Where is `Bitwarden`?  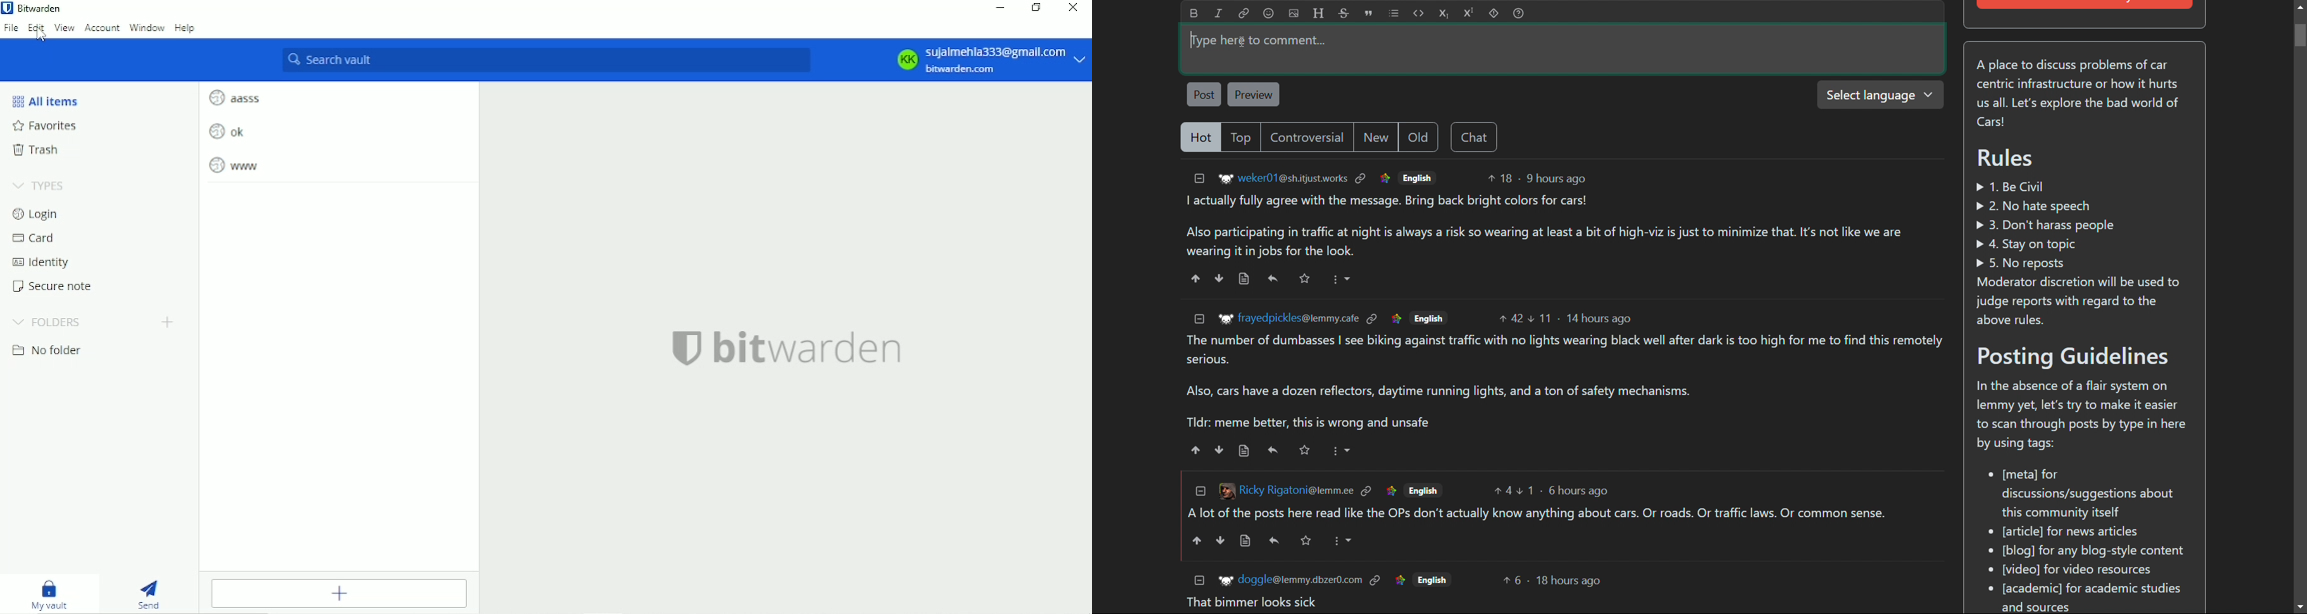 Bitwarden is located at coordinates (42, 8).